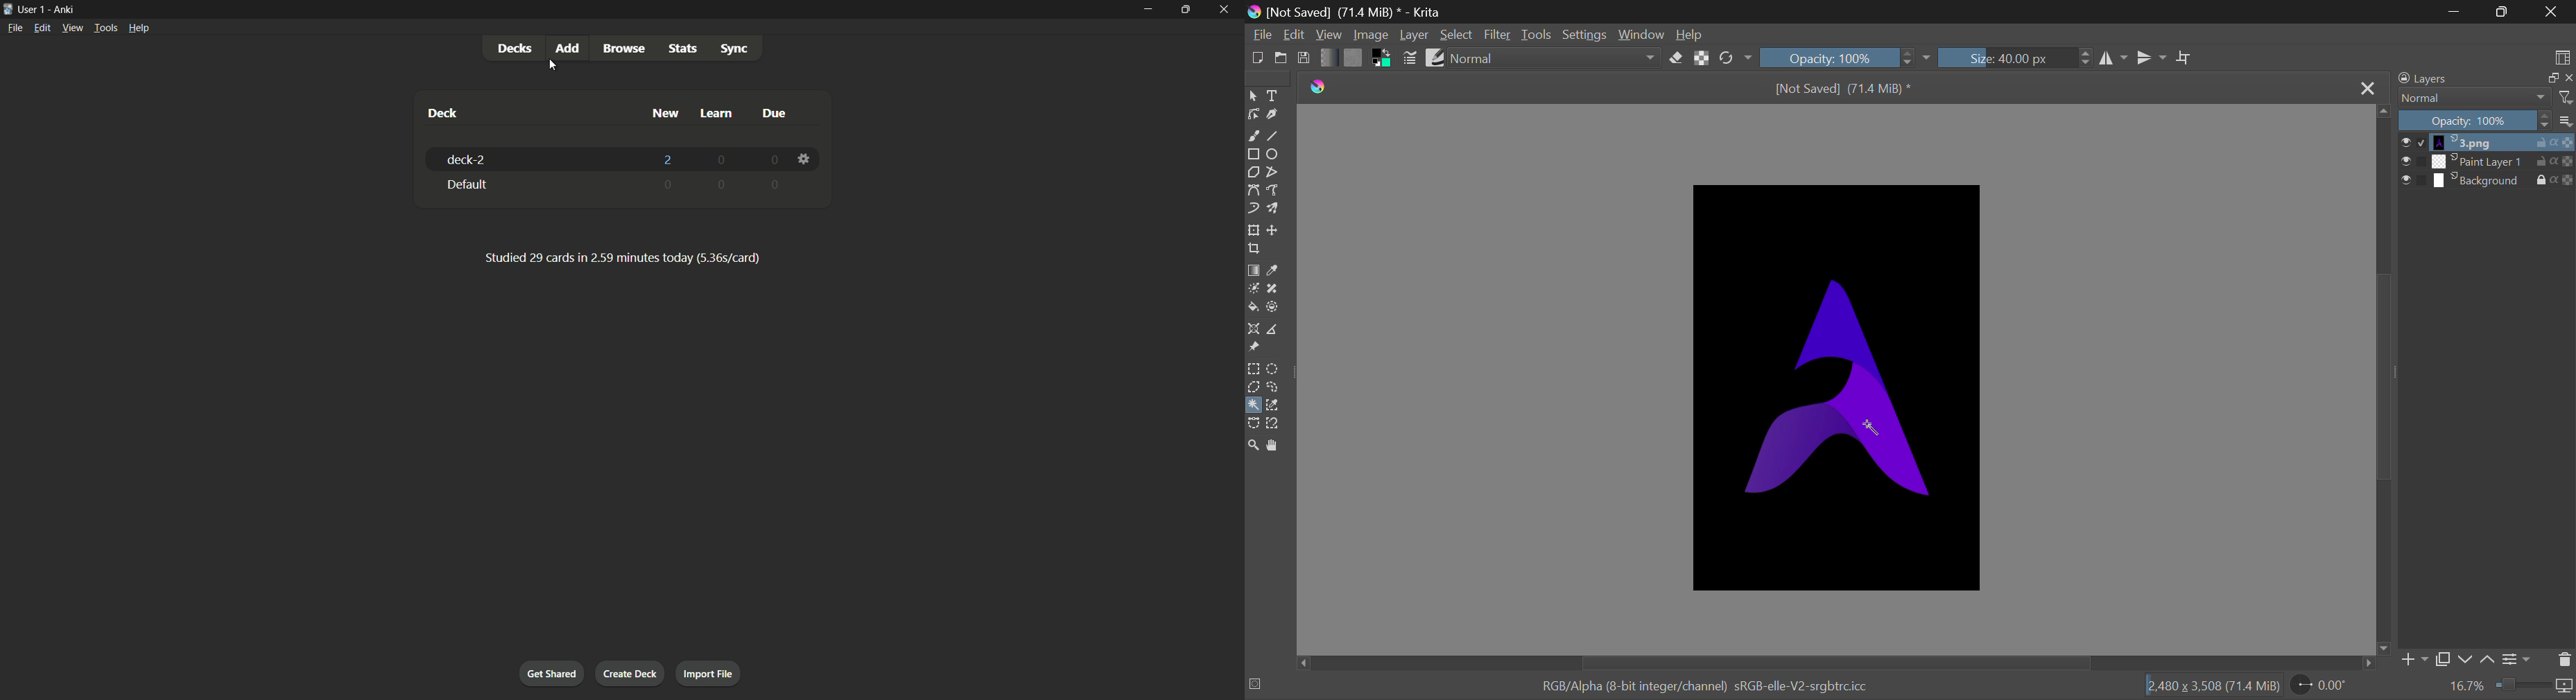 This screenshot has height=700, width=2576. What do you see at coordinates (2555, 143) in the screenshot?
I see `actions` at bounding box center [2555, 143].